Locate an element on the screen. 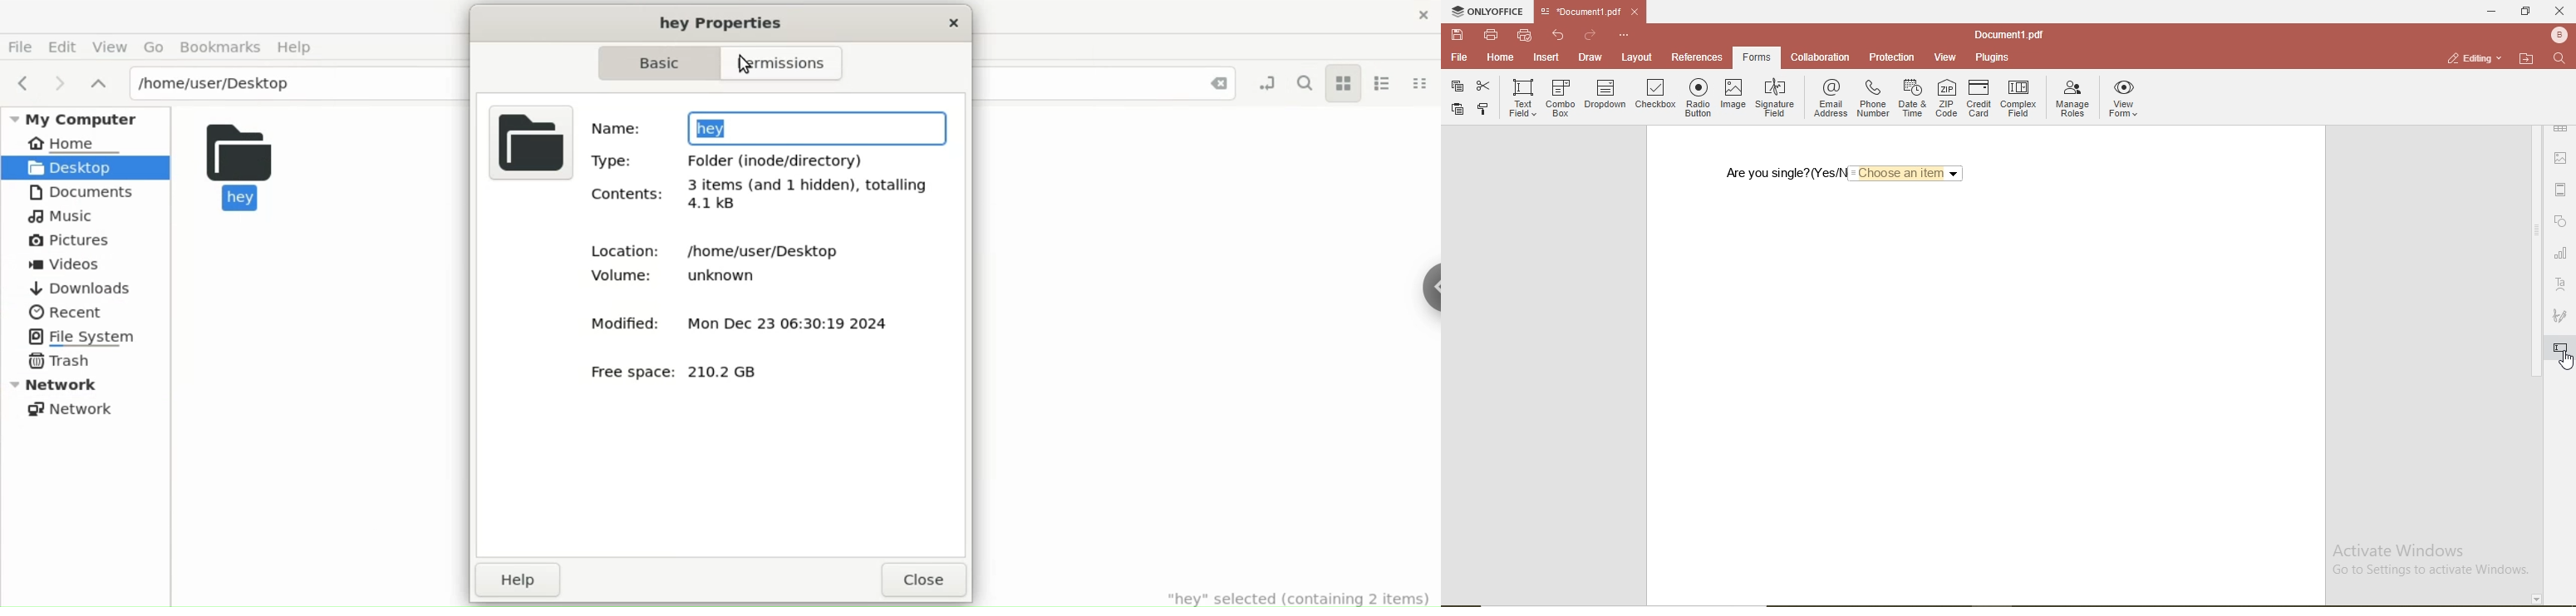  ZIP code is located at coordinates (1946, 98).